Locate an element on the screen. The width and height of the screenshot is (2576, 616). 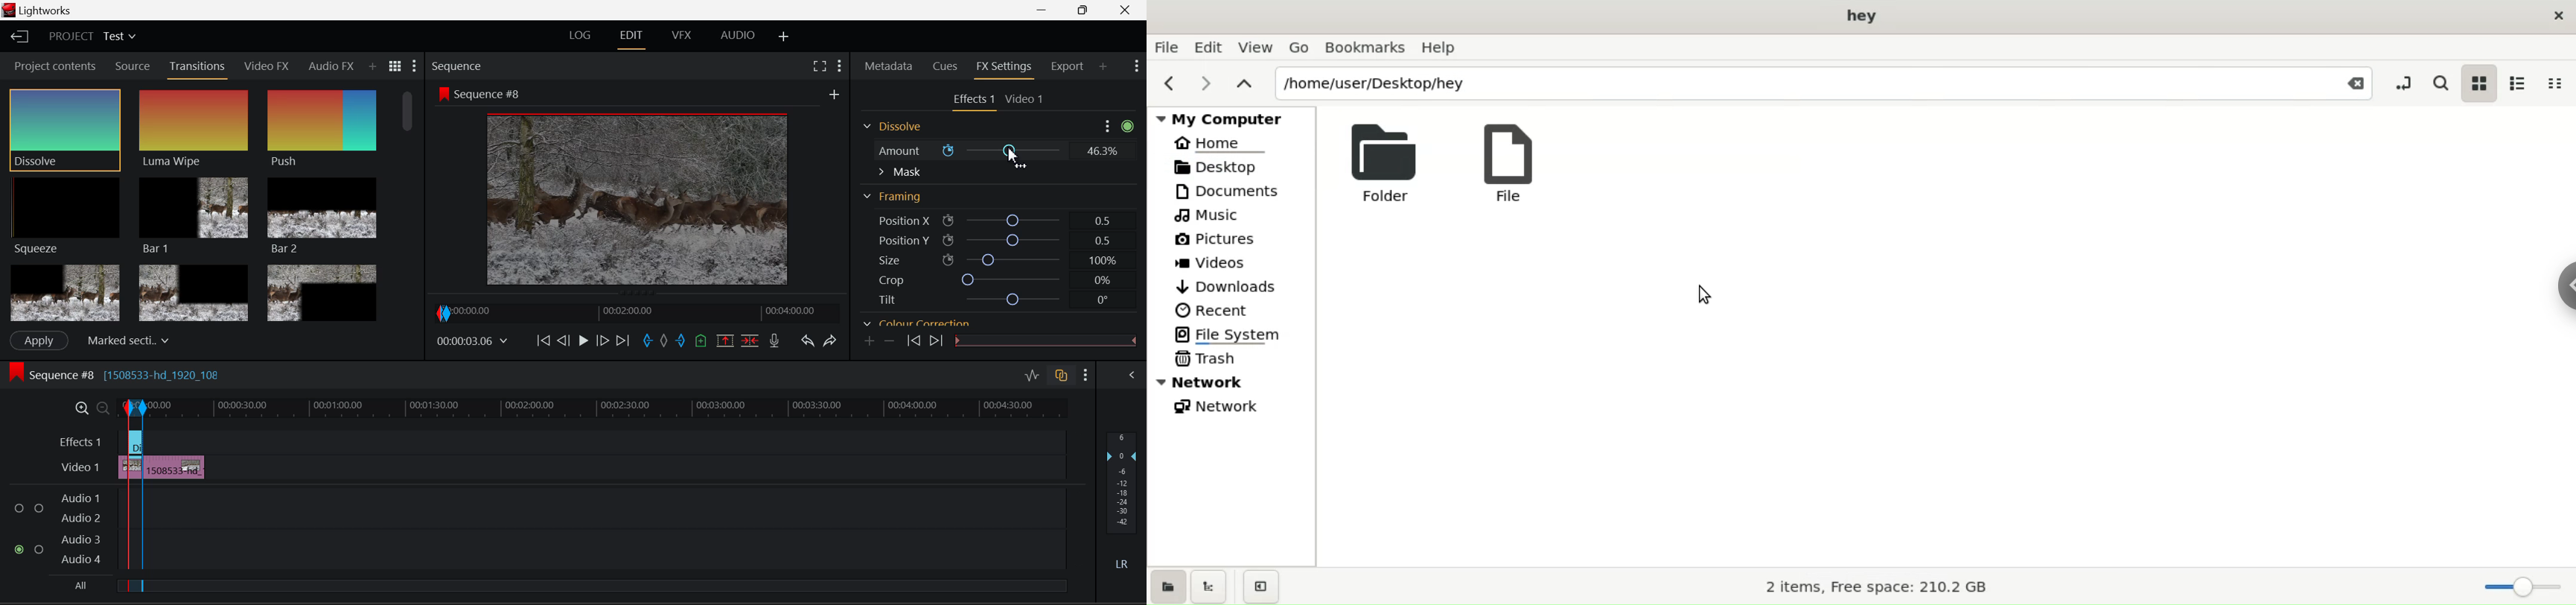
Audio FX is located at coordinates (332, 66).